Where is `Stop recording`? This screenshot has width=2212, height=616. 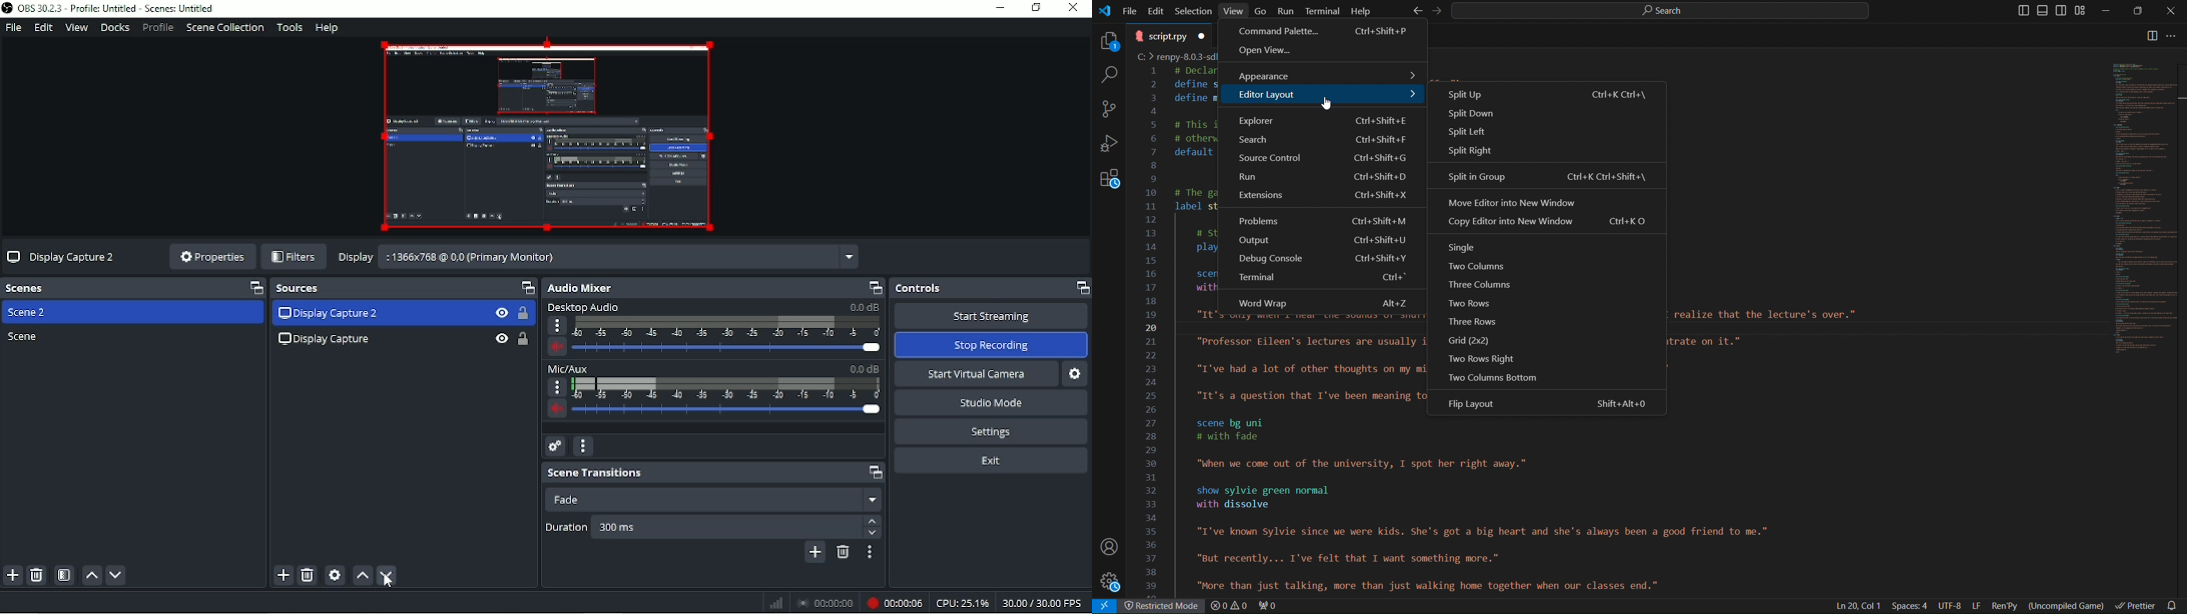 Stop recording is located at coordinates (991, 345).